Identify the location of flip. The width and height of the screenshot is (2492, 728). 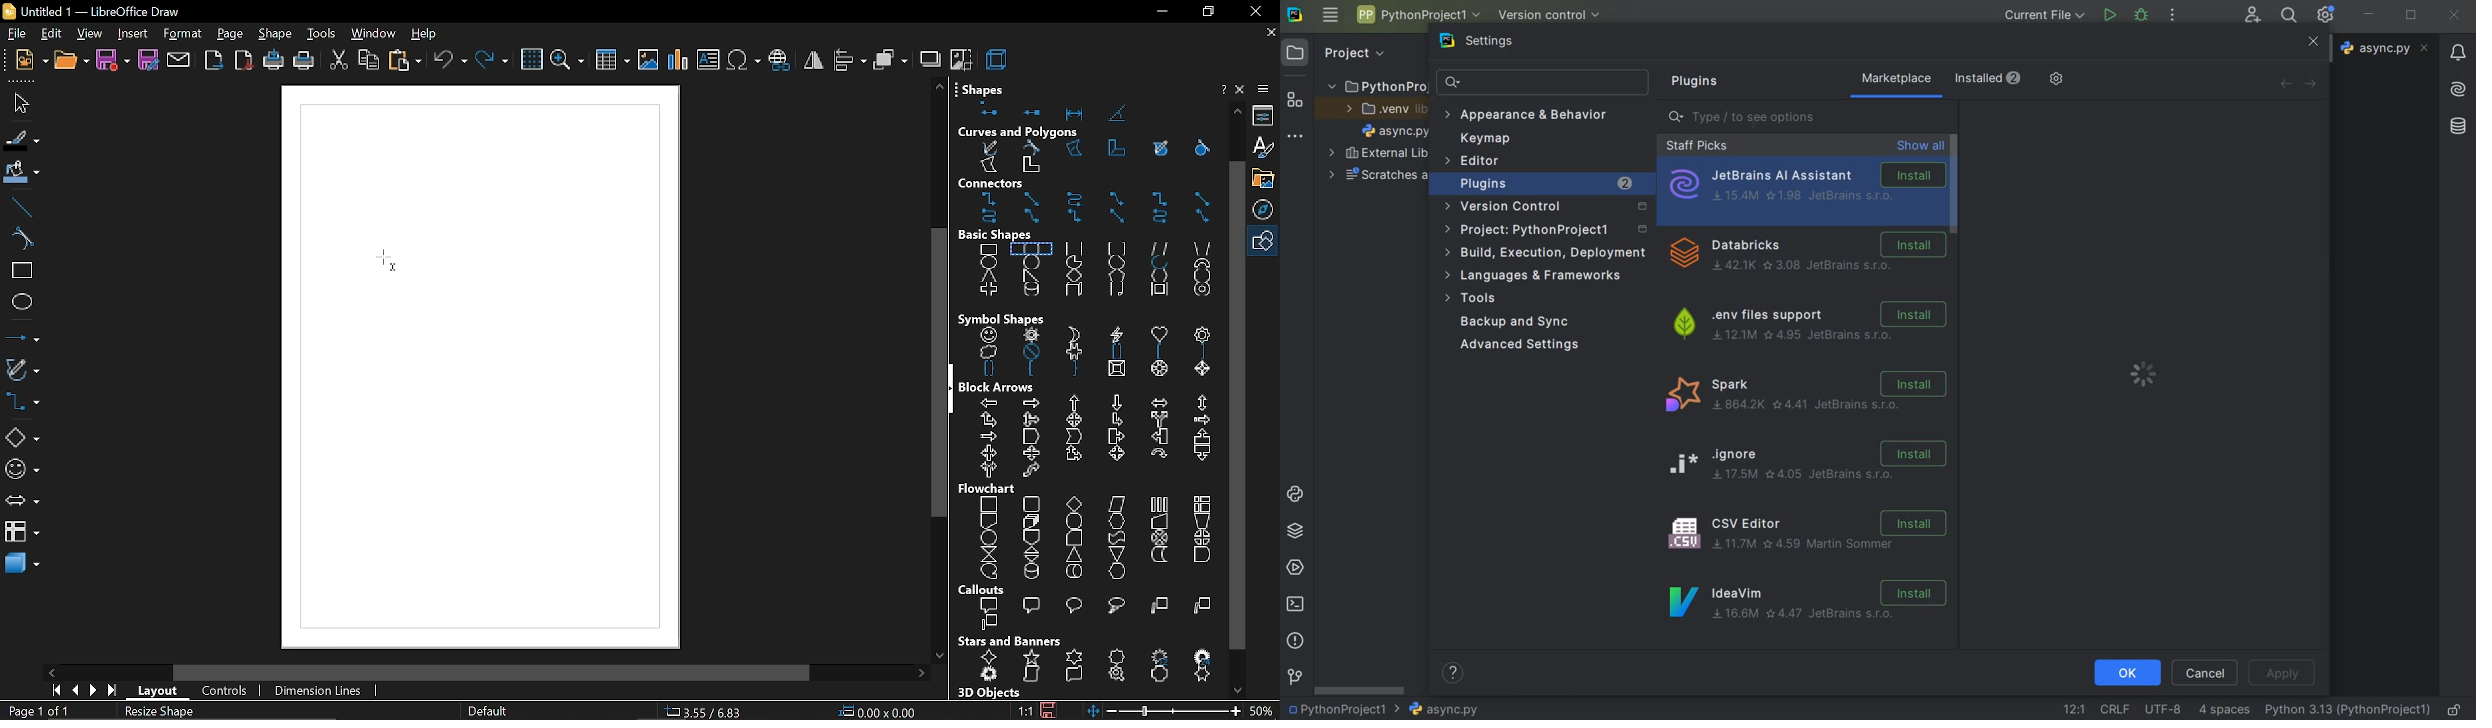
(814, 60).